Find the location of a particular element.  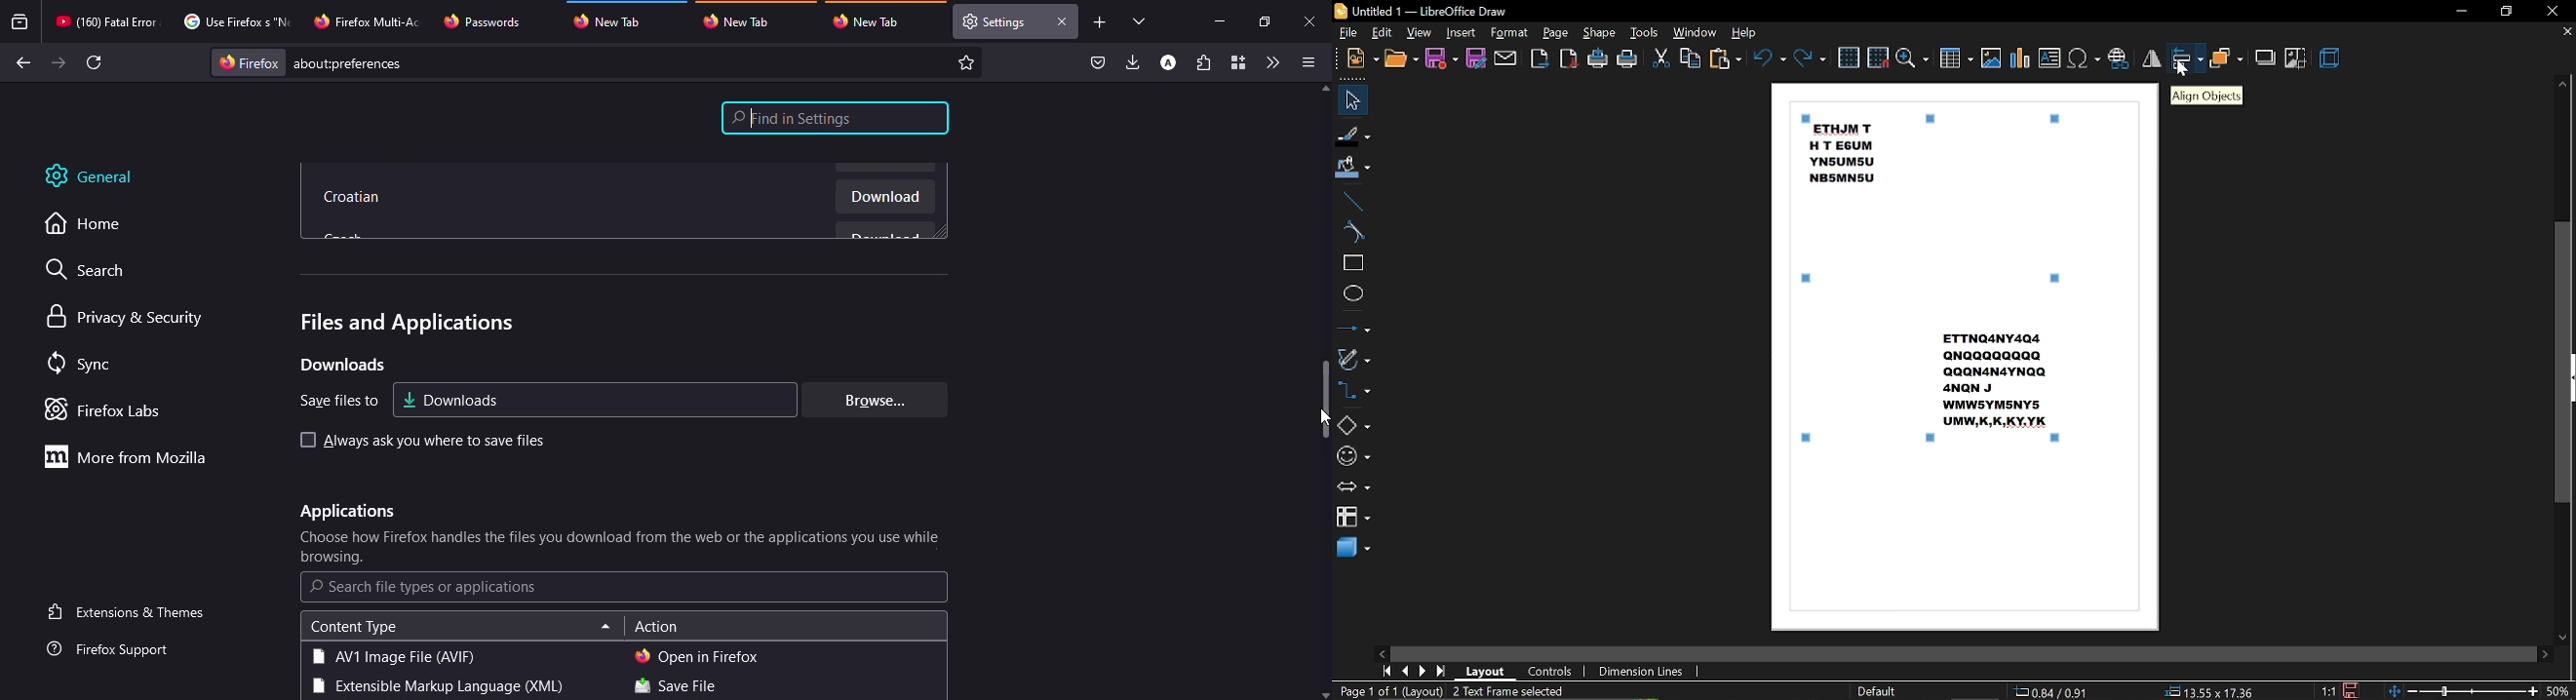

help is located at coordinates (1748, 32).